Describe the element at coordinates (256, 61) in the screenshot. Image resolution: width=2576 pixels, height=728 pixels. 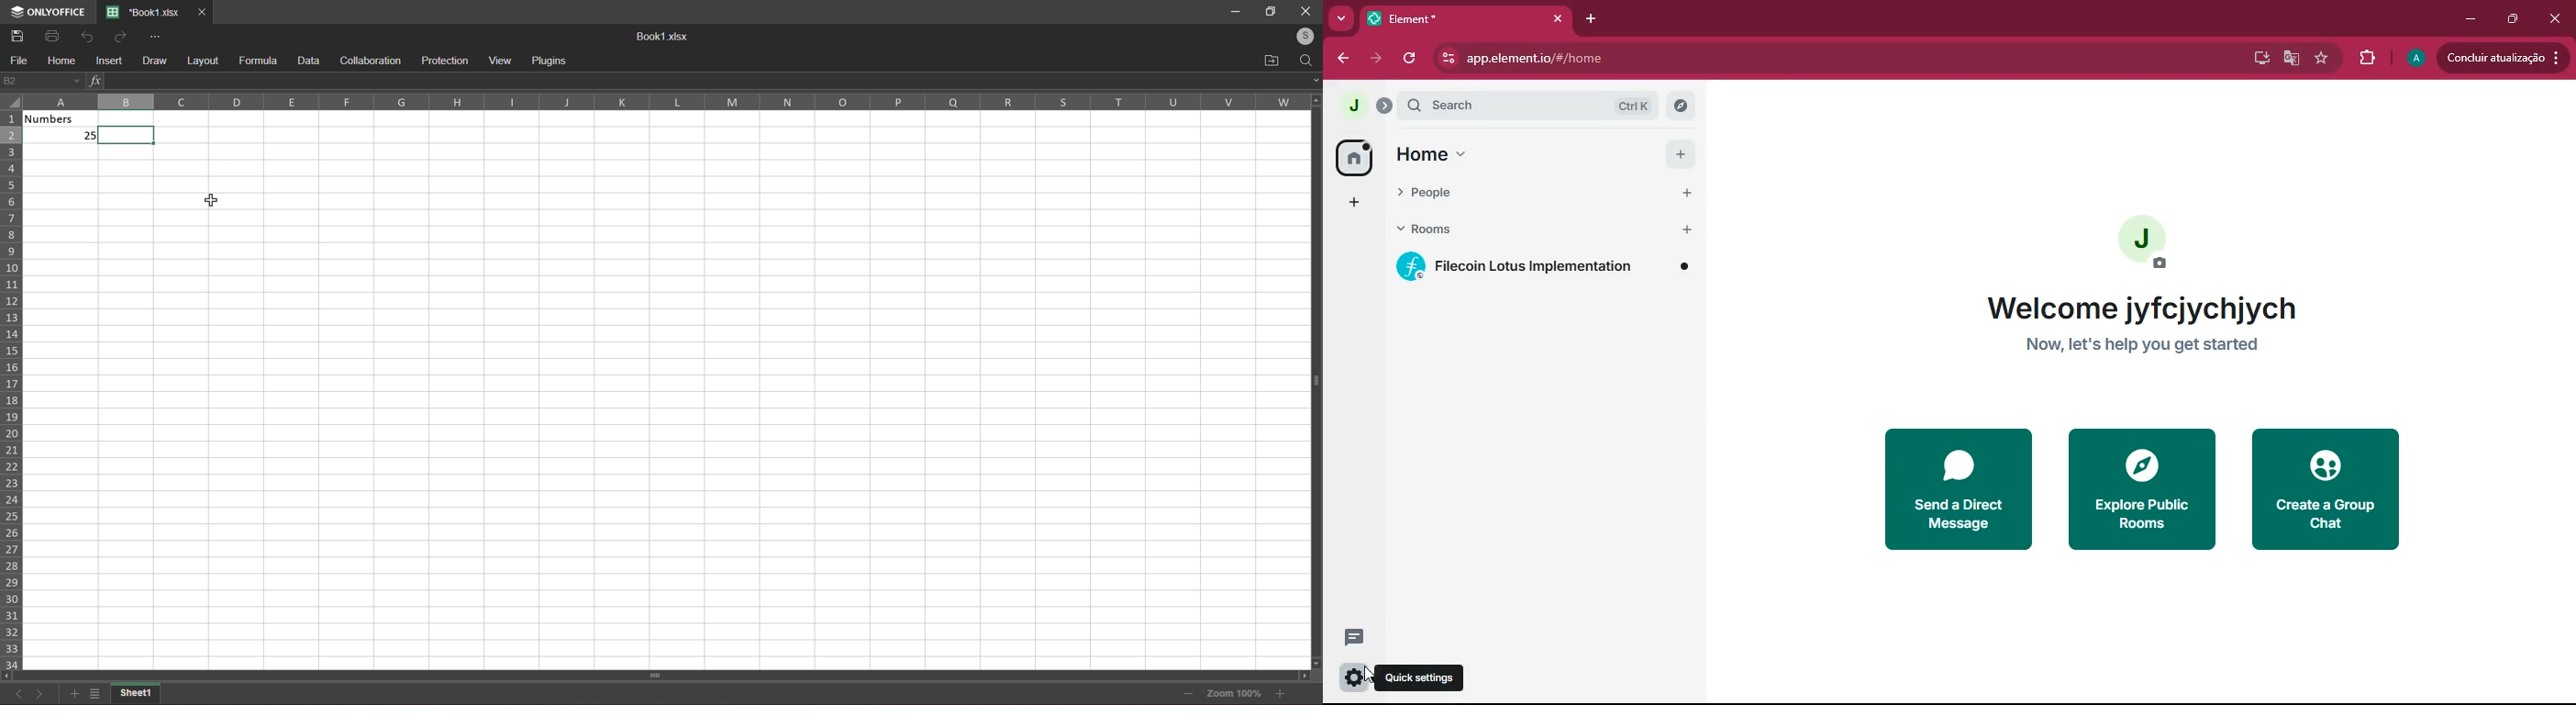
I see `formula` at that location.